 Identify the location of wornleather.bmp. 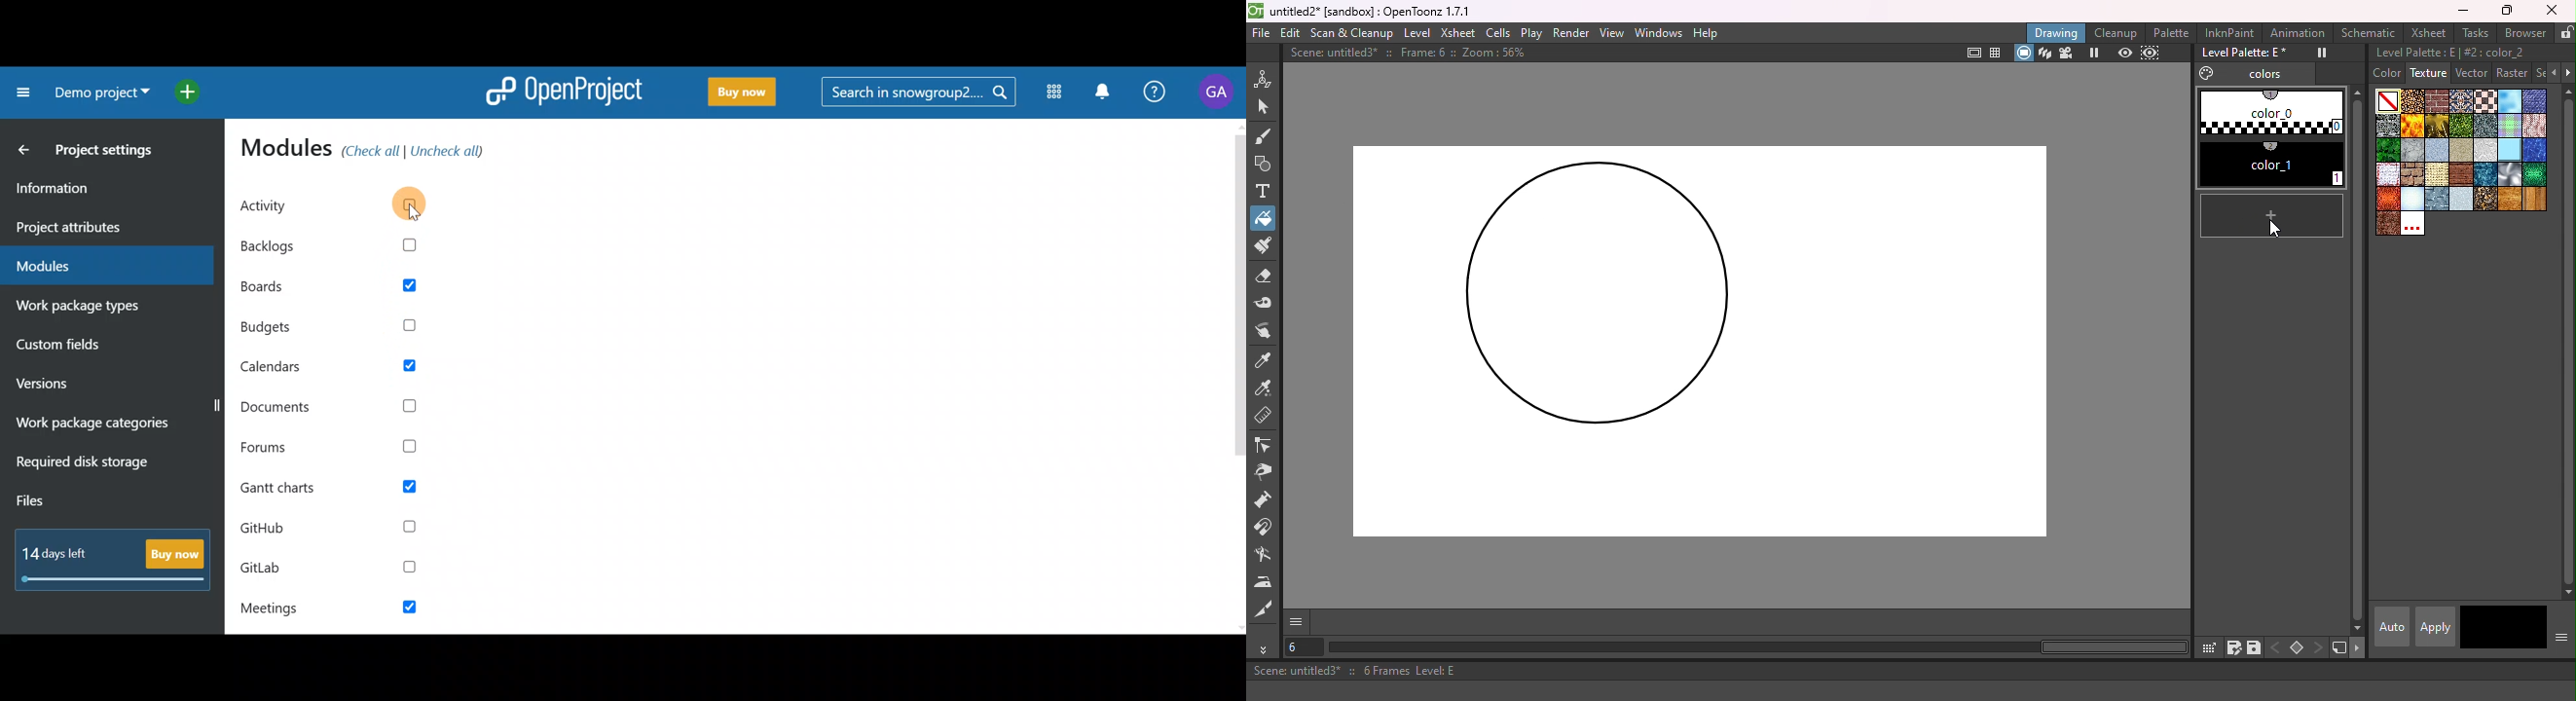
(2389, 225).